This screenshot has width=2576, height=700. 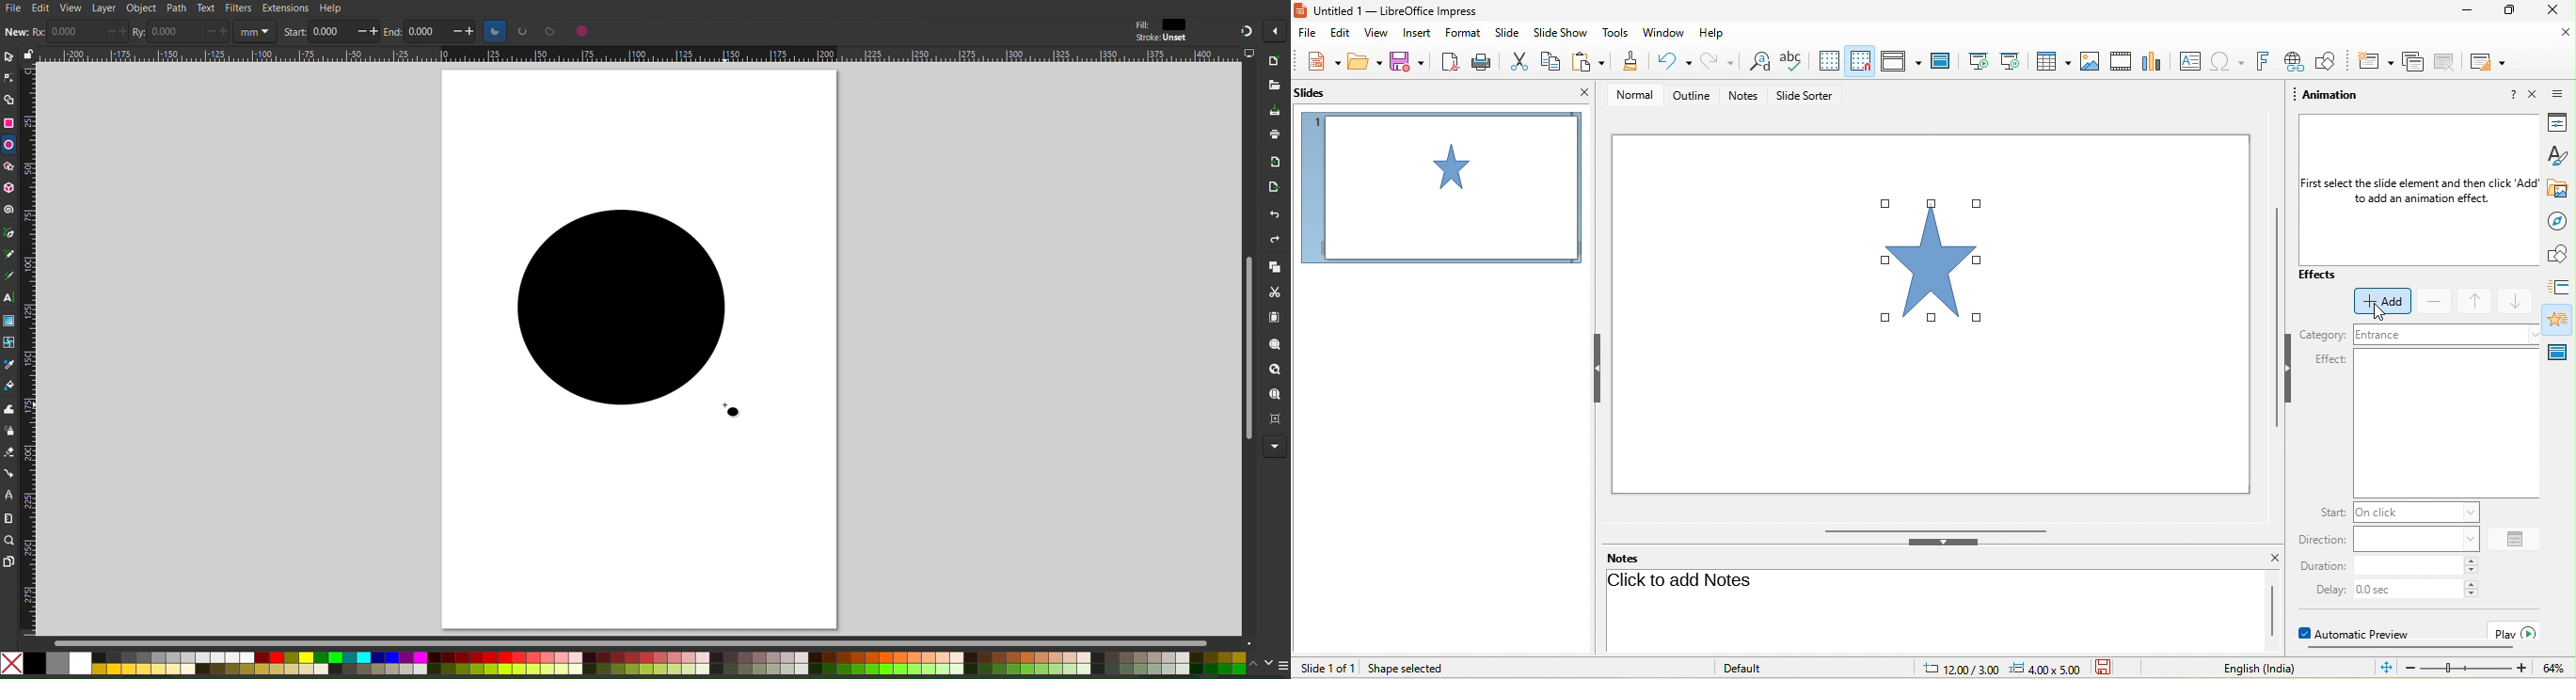 I want to click on format, so click(x=1463, y=33).